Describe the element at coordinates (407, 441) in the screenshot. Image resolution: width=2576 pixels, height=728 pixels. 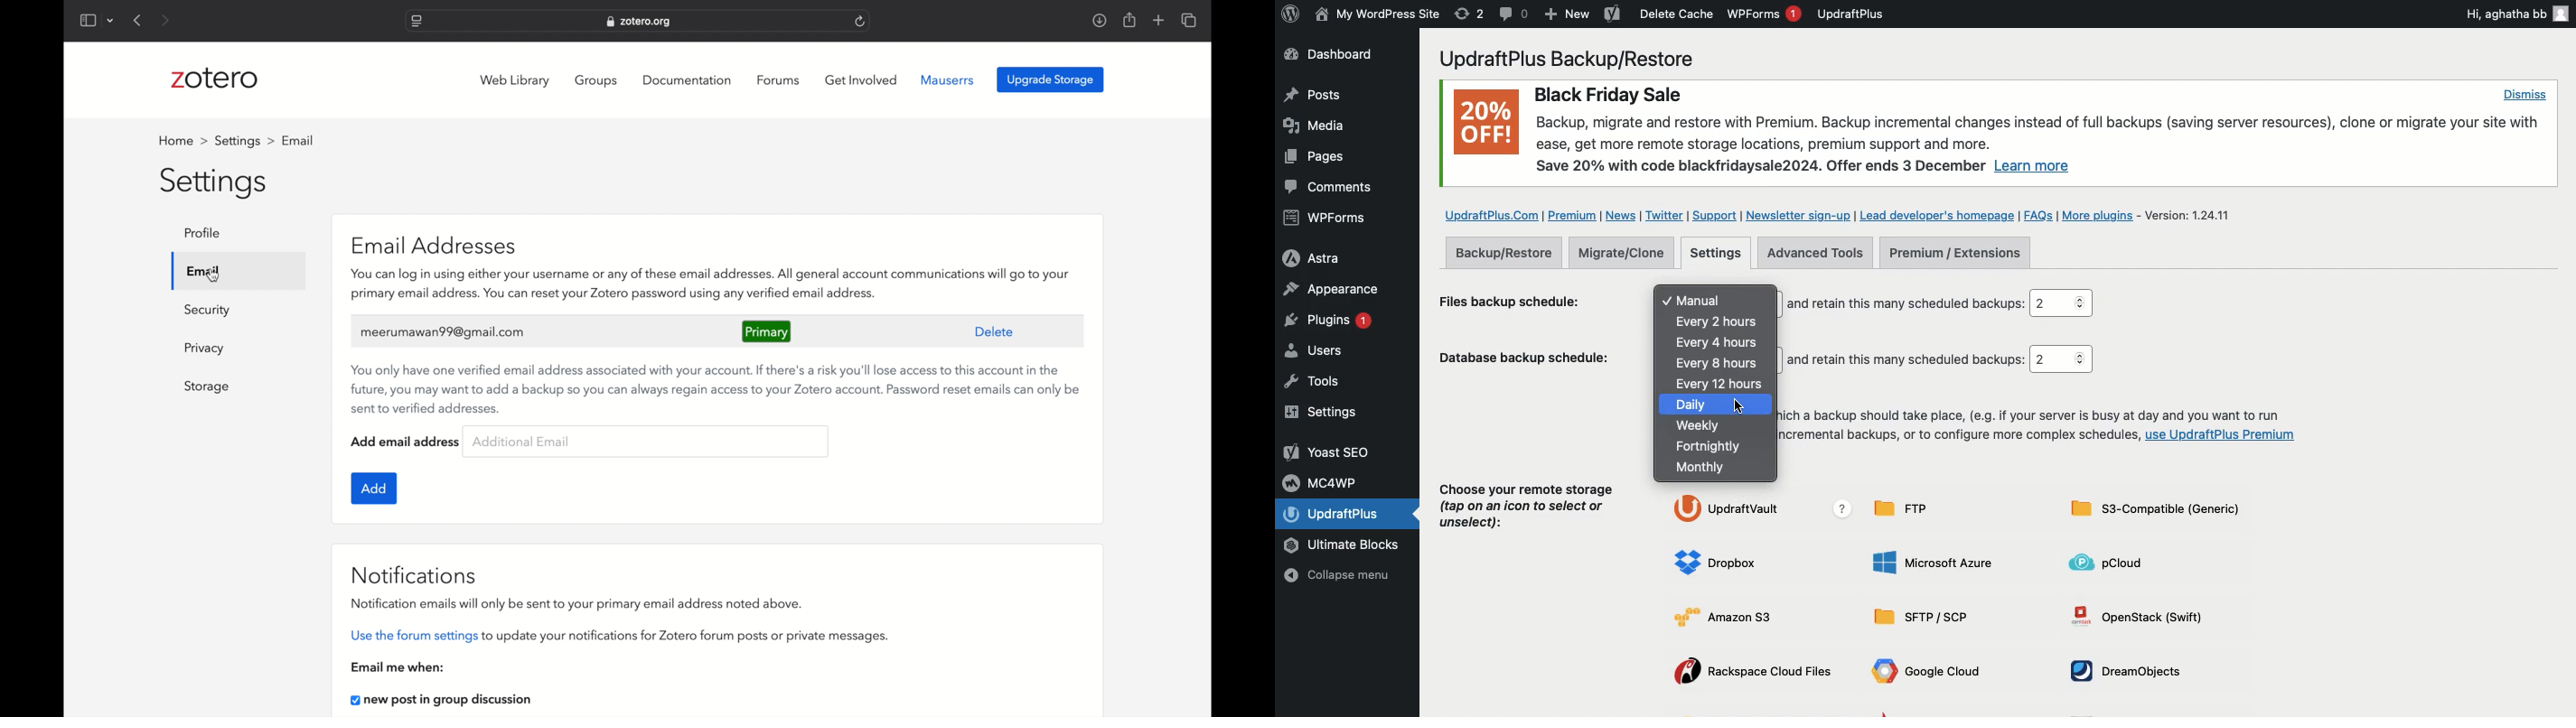
I see `add email address` at that location.